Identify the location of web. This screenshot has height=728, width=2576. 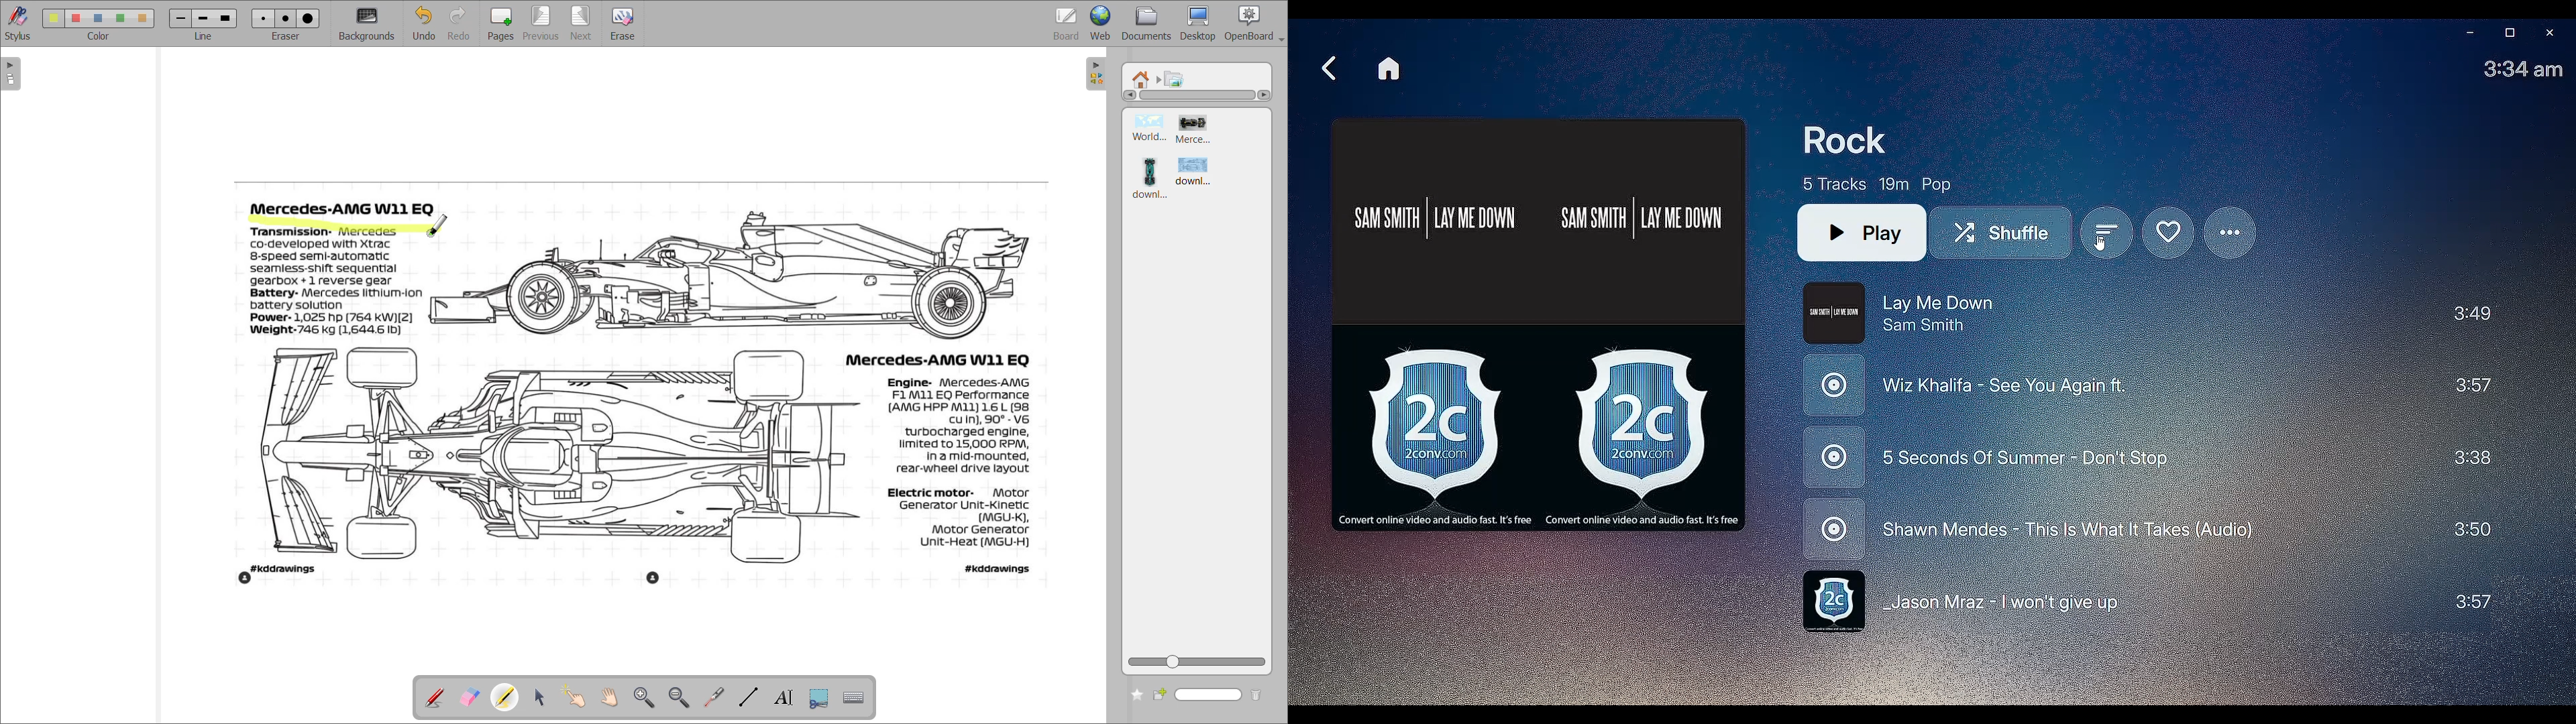
(1103, 23).